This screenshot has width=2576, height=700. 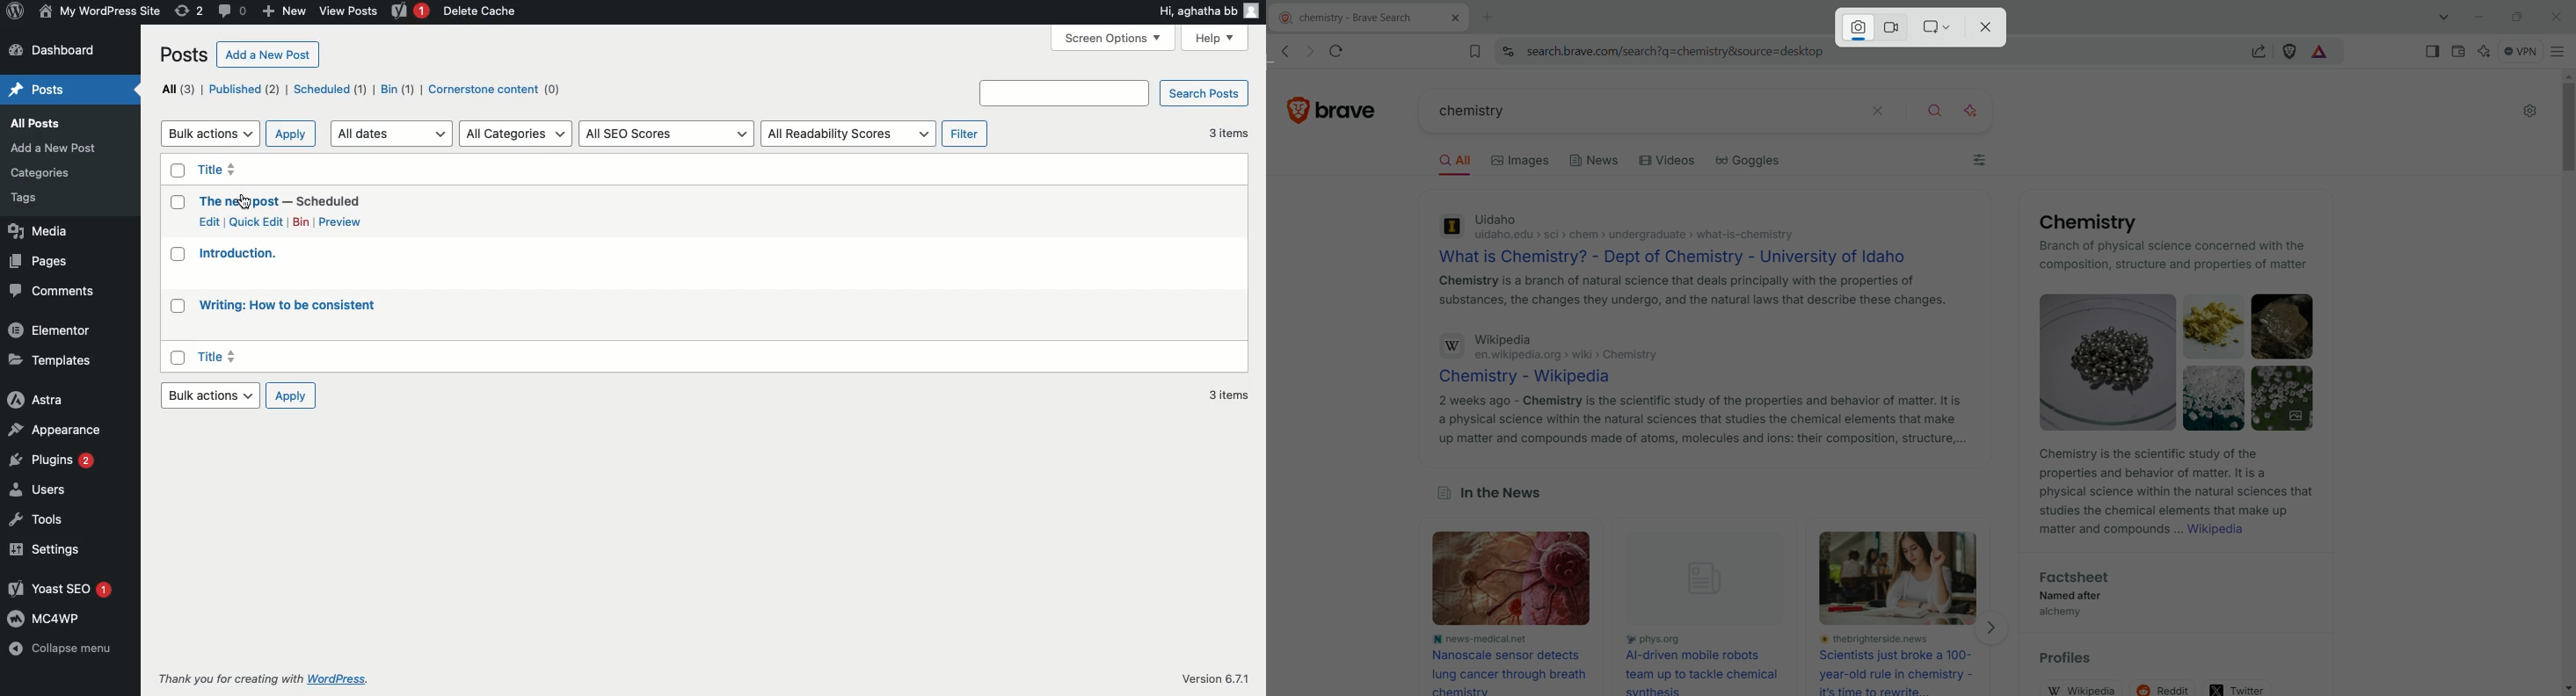 What do you see at coordinates (53, 149) in the screenshot?
I see `Add a New Post` at bounding box center [53, 149].